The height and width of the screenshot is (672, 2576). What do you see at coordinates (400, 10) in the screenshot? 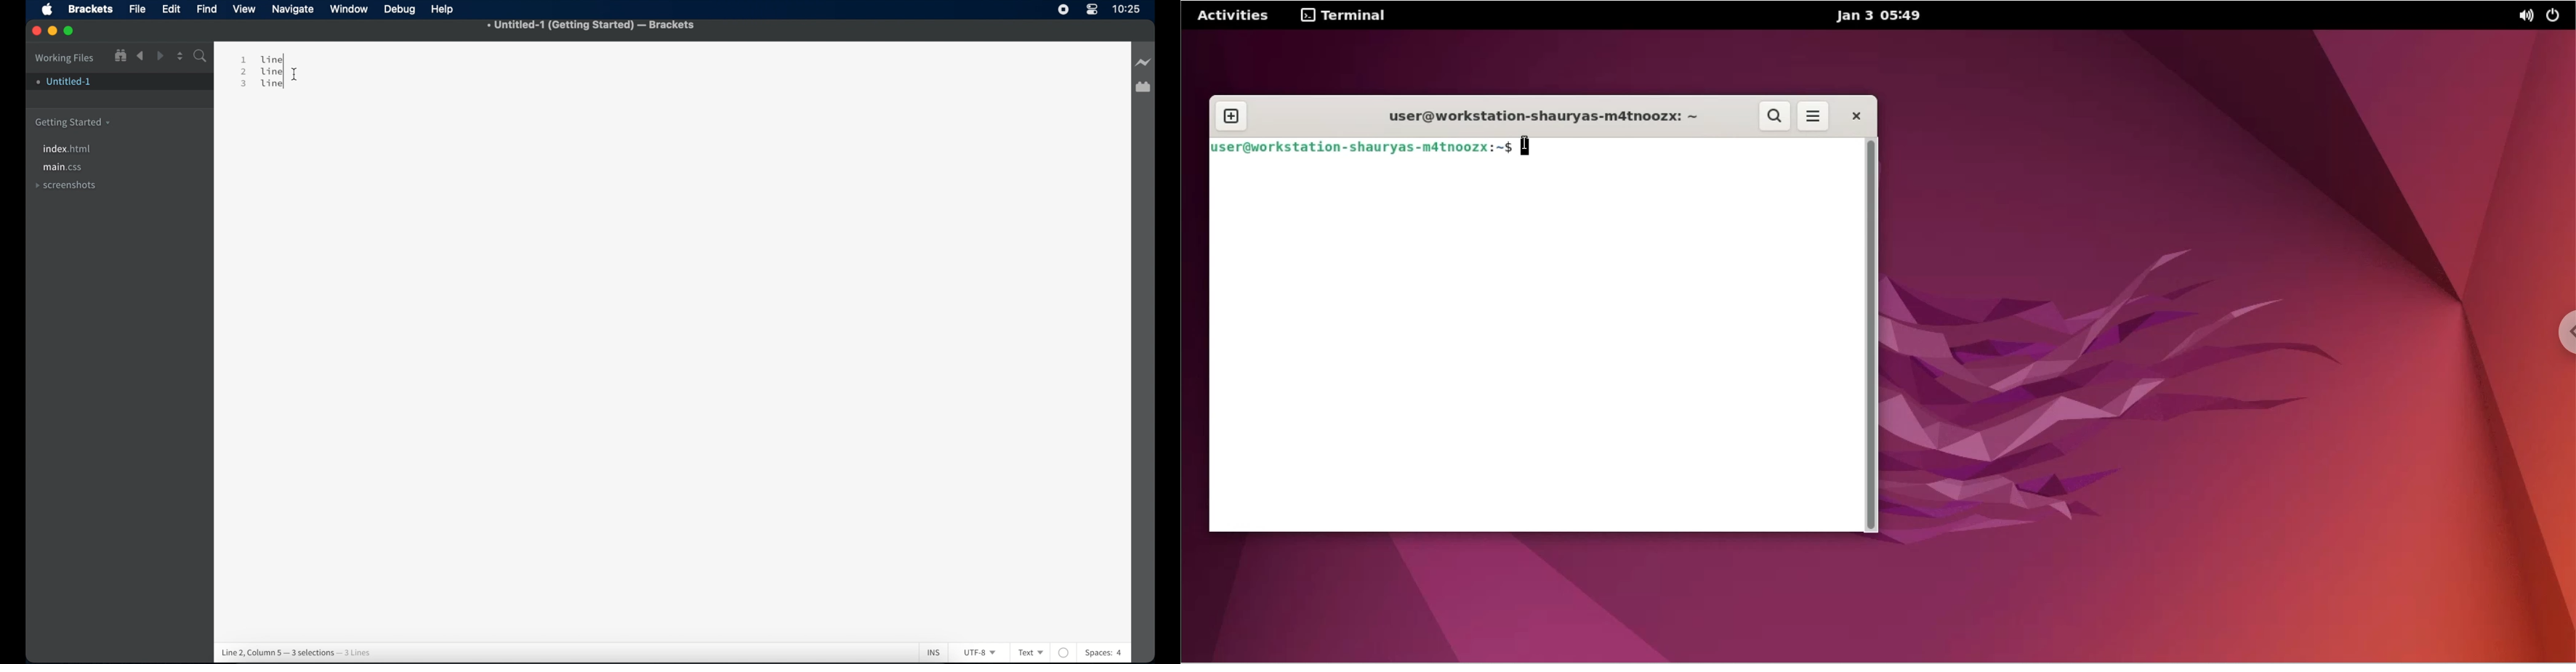
I see `debug` at bounding box center [400, 10].